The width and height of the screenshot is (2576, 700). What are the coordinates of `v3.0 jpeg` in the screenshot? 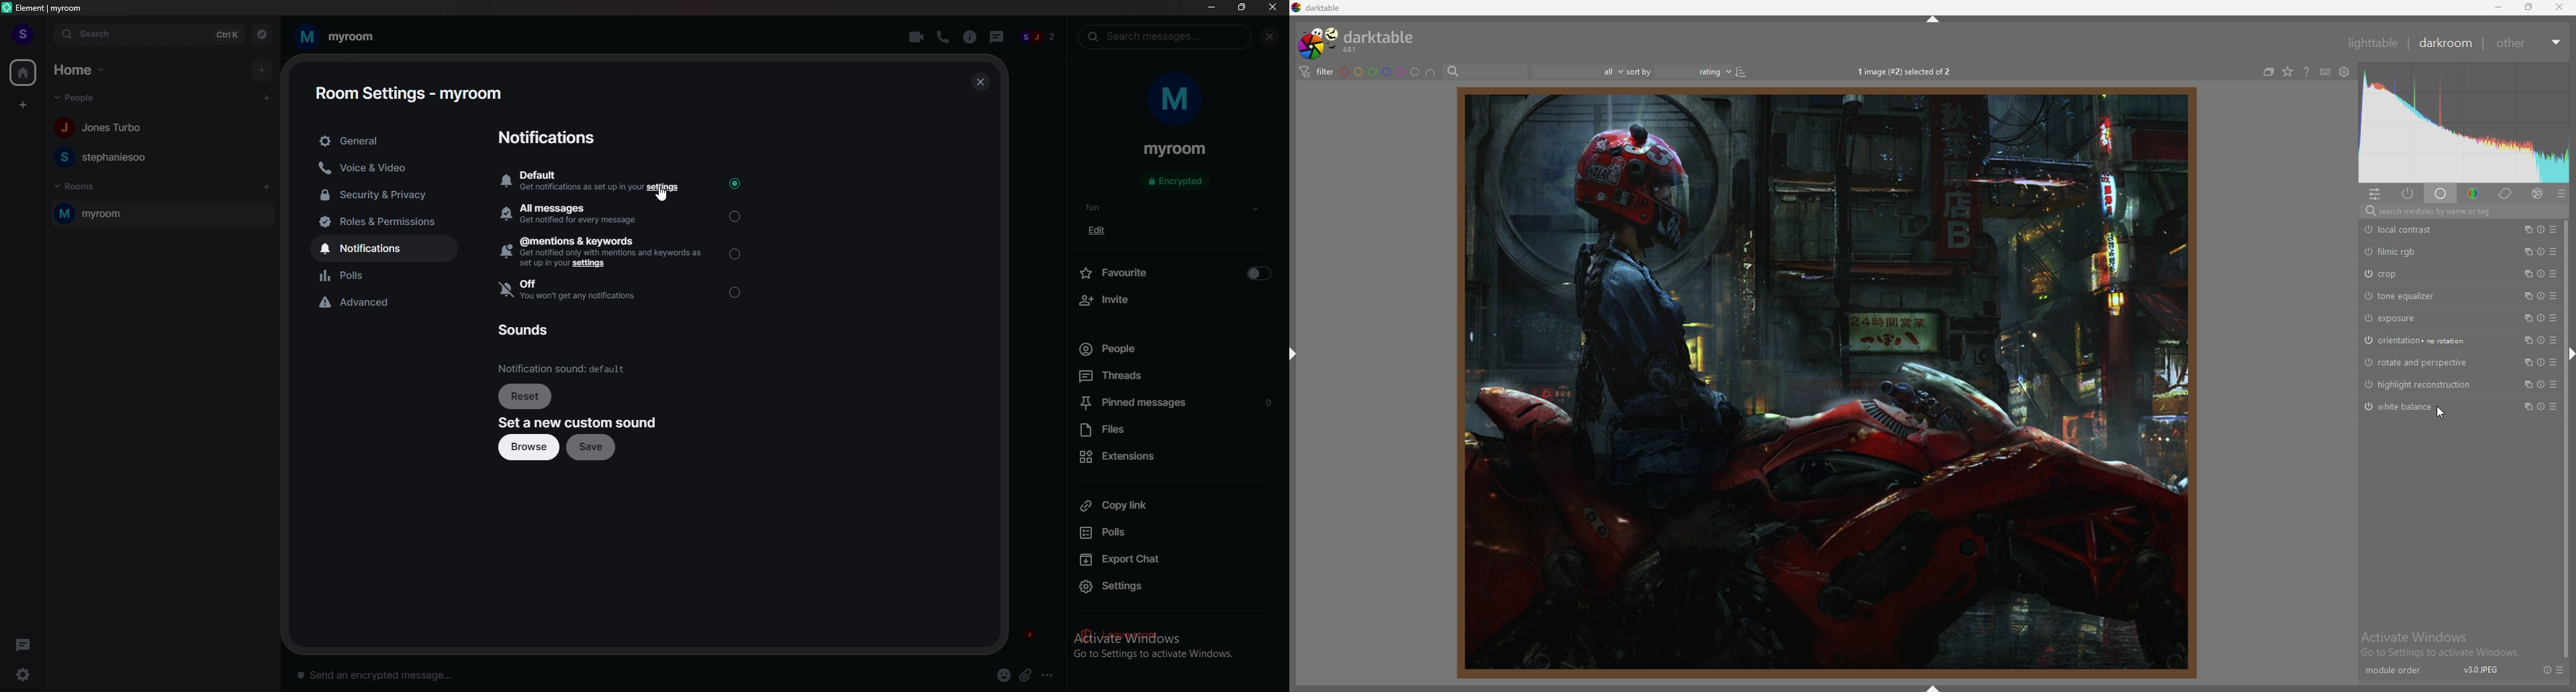 It's located at (2482, 670).